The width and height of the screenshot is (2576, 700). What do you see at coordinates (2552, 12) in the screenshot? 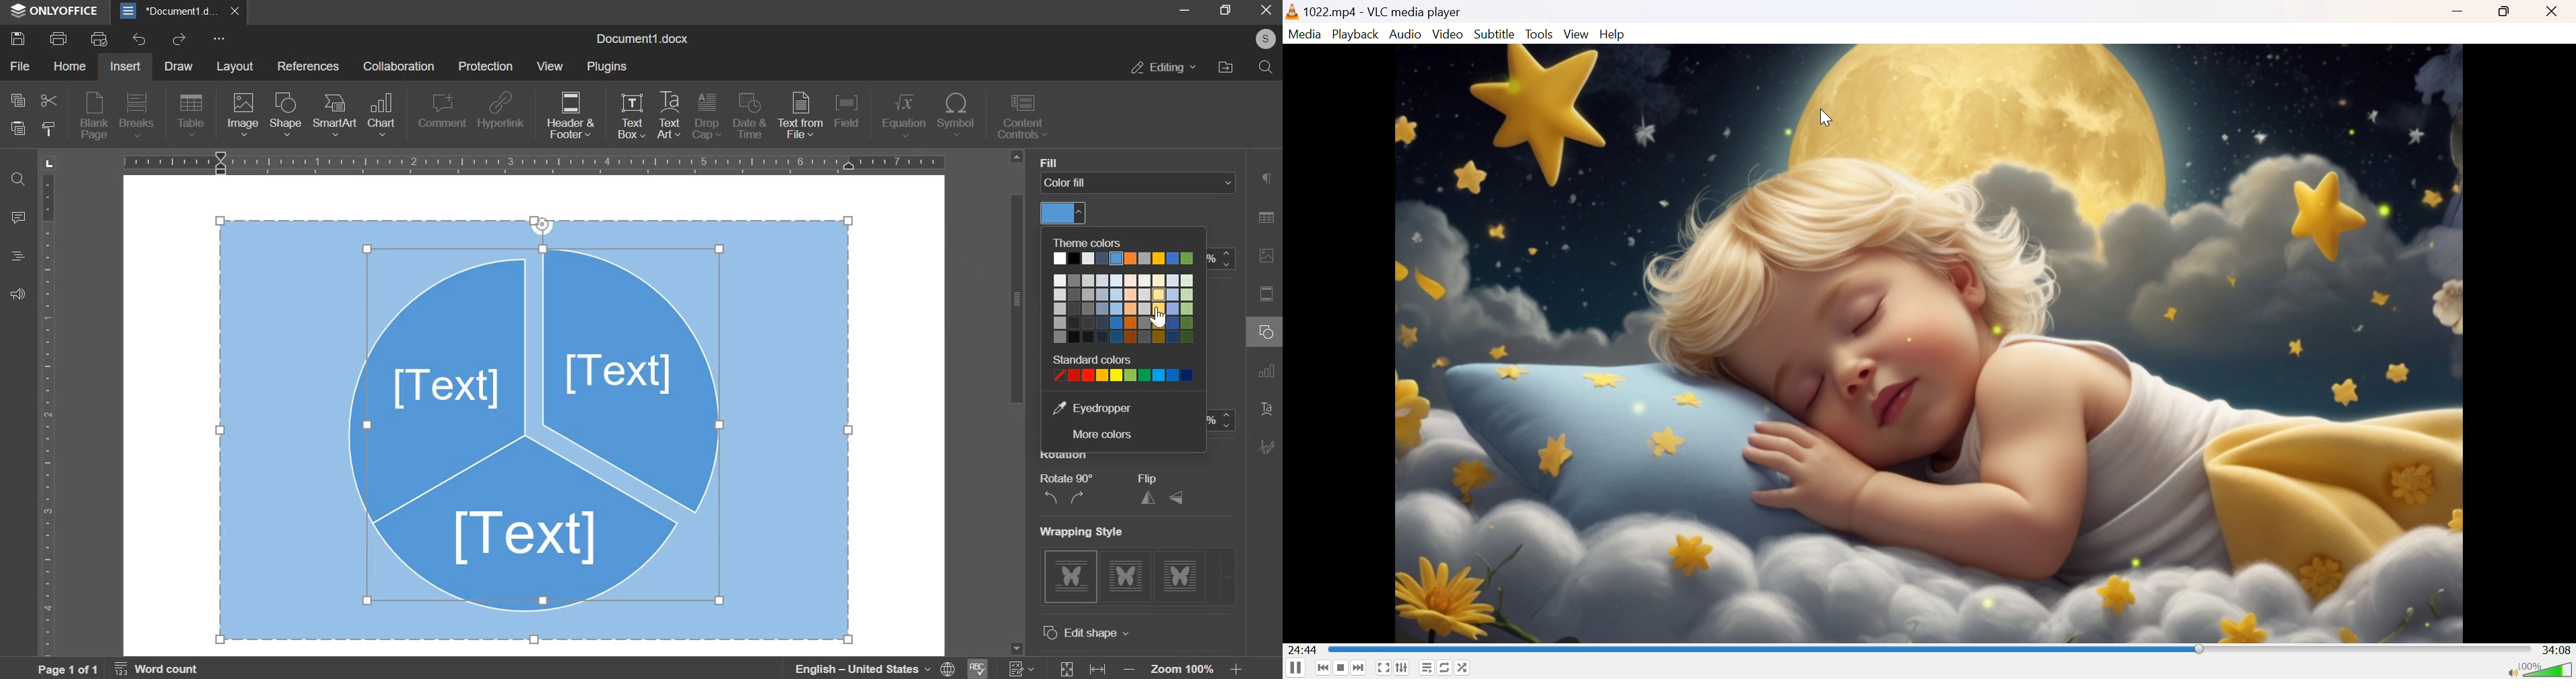
I see `Close` at bounding box center [2552, 12].